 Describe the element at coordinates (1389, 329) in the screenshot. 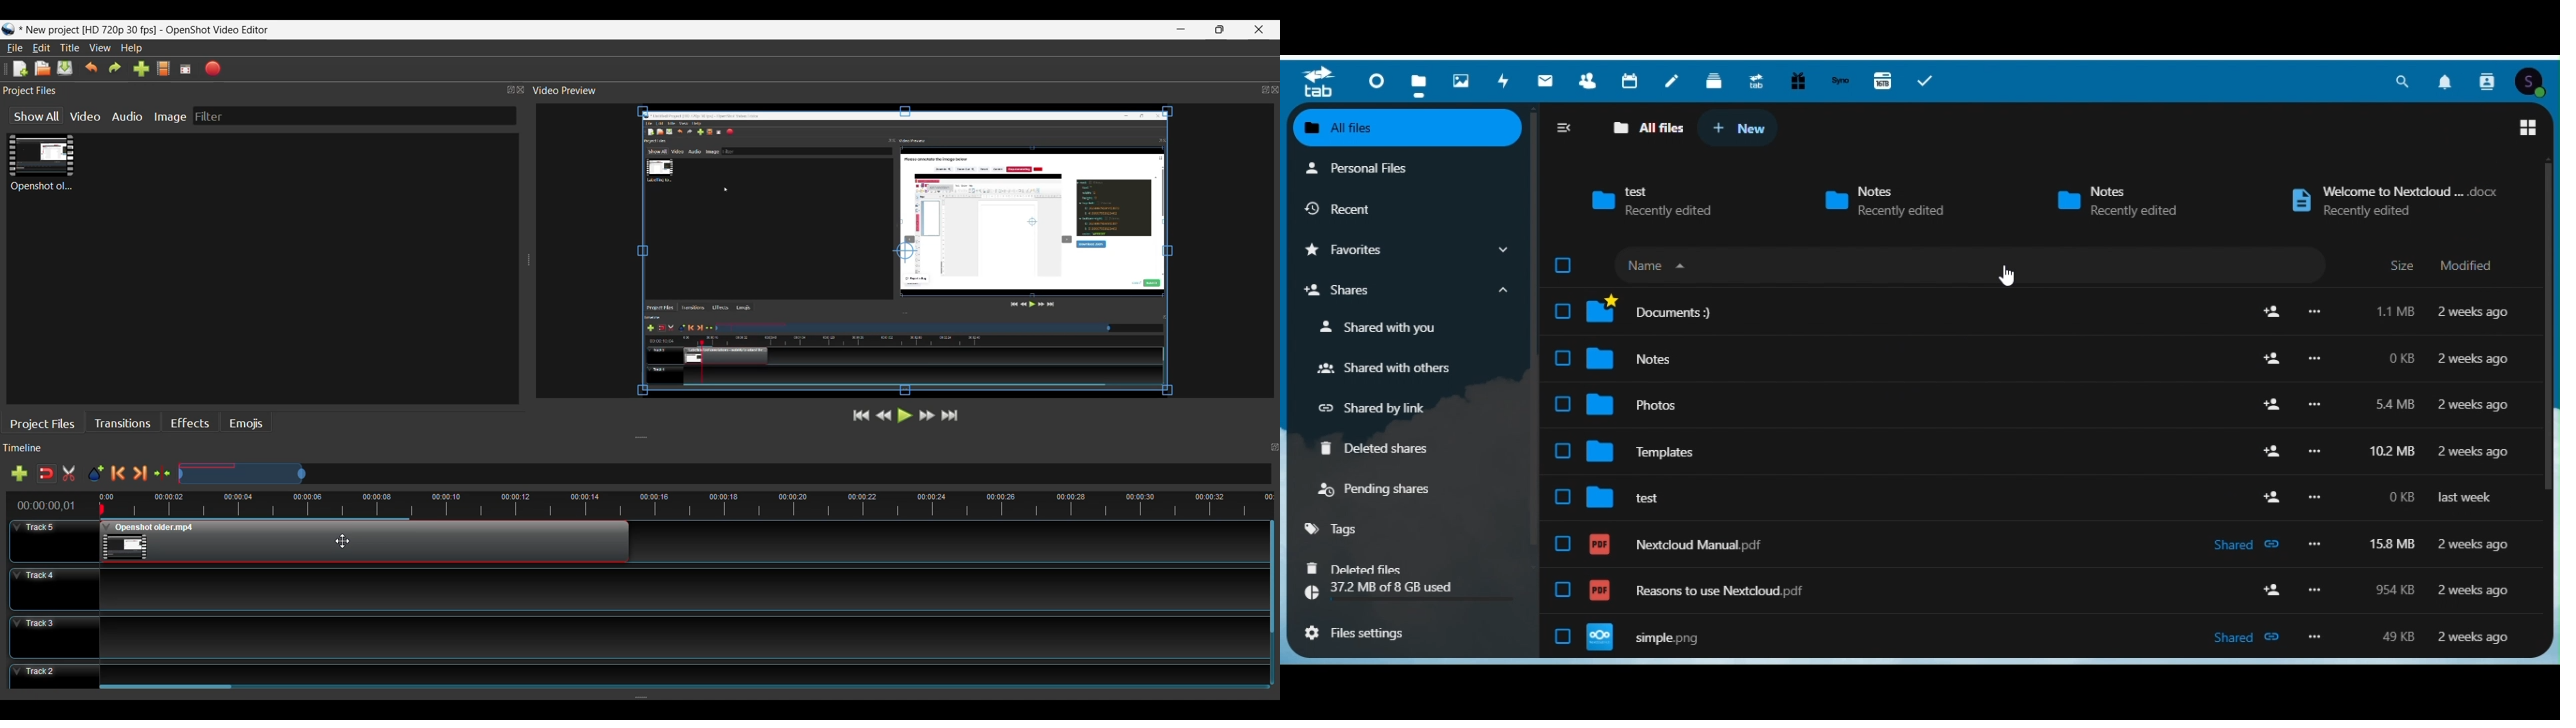

I see `Share with you` at that location.